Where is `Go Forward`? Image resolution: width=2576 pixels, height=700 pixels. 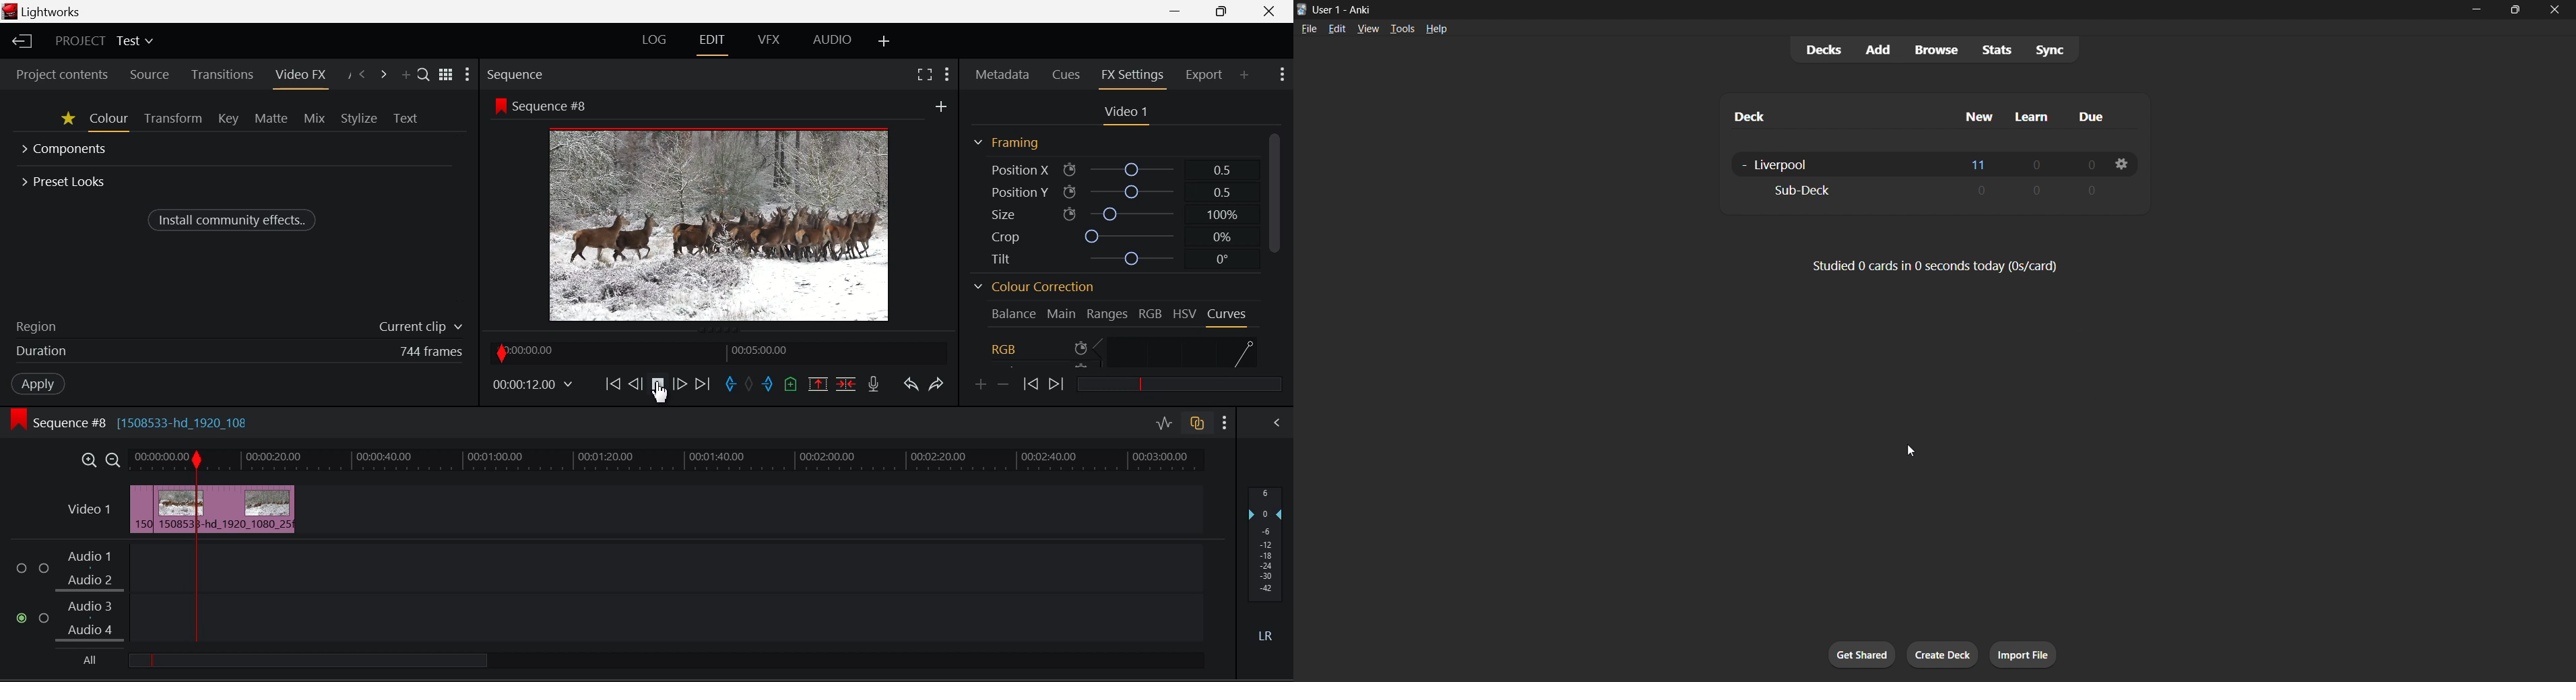
Go Forward is located at coordinates (682, 383).